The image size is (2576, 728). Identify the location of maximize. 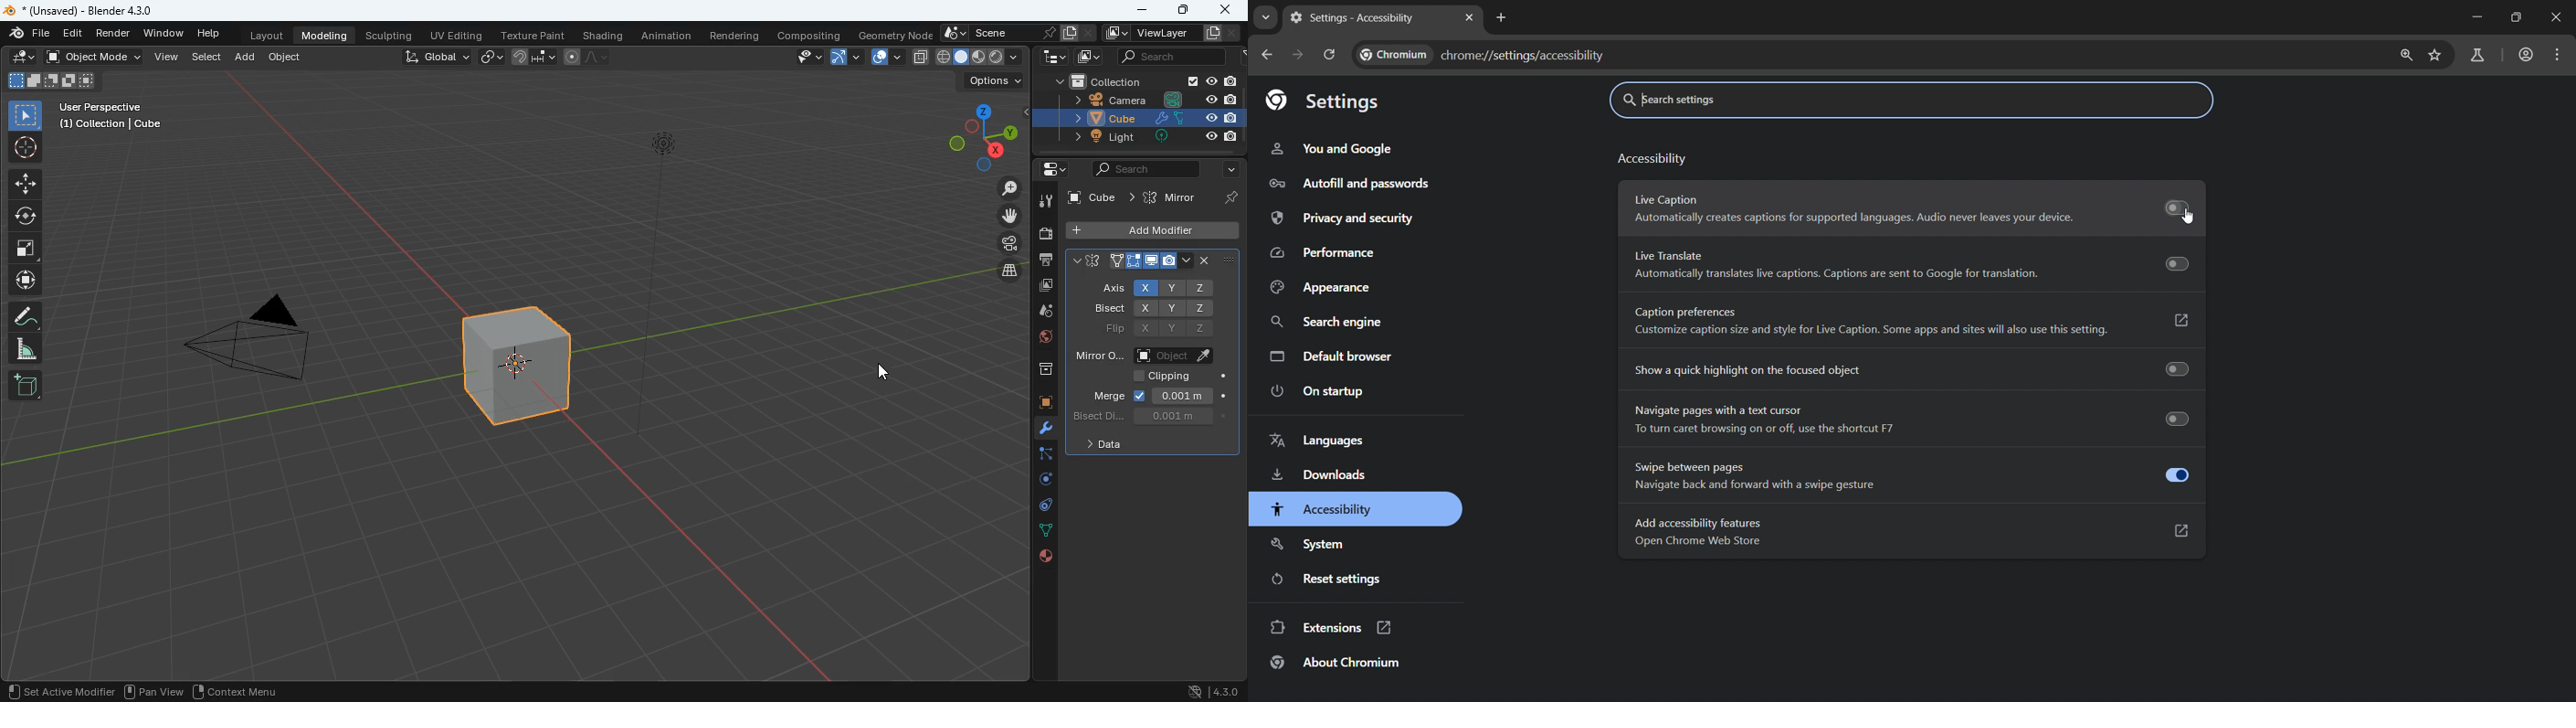
(1185, 11).